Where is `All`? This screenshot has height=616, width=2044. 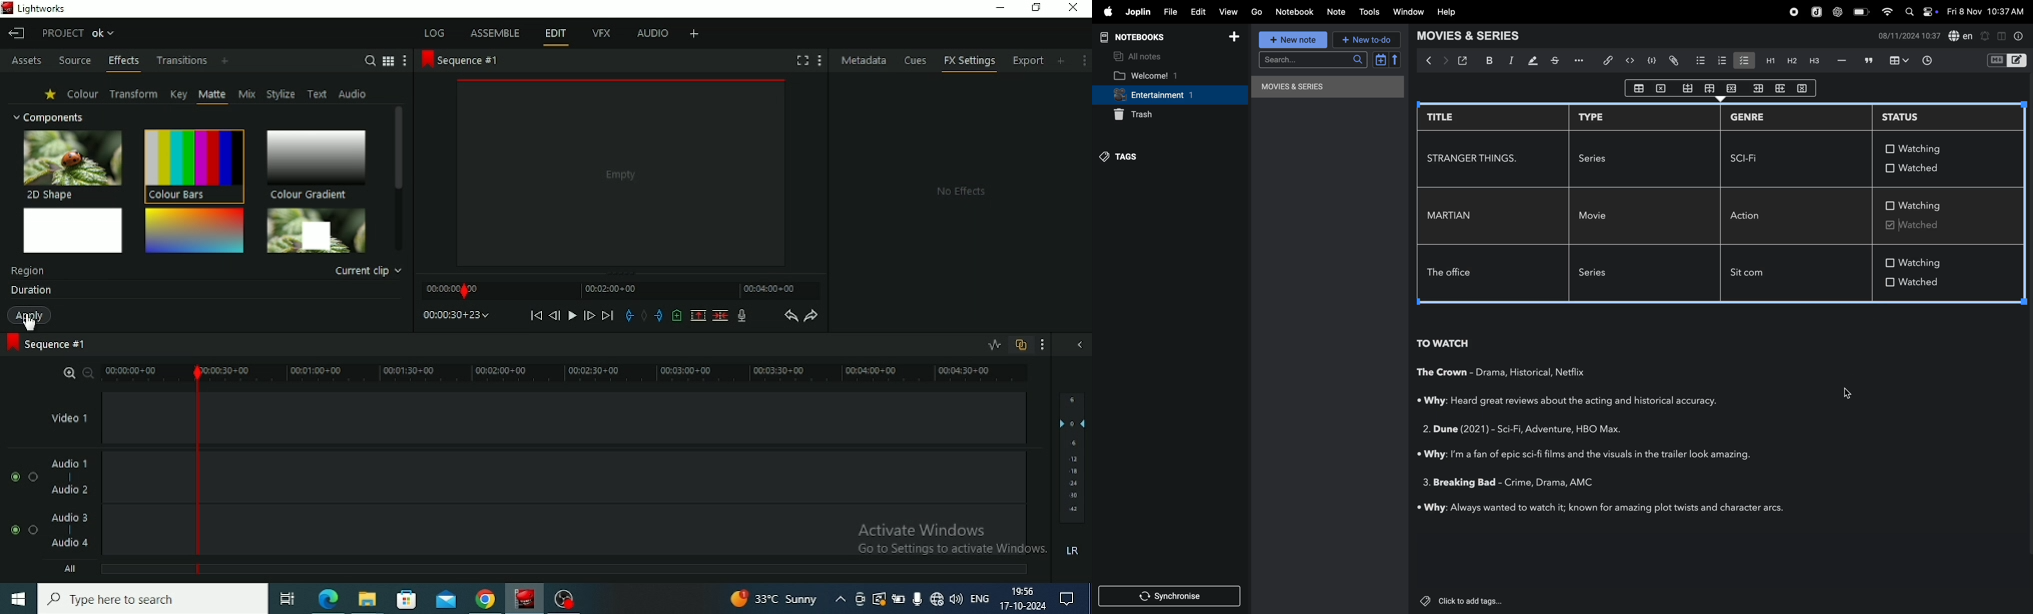 All is located at coordinates (624, 571).